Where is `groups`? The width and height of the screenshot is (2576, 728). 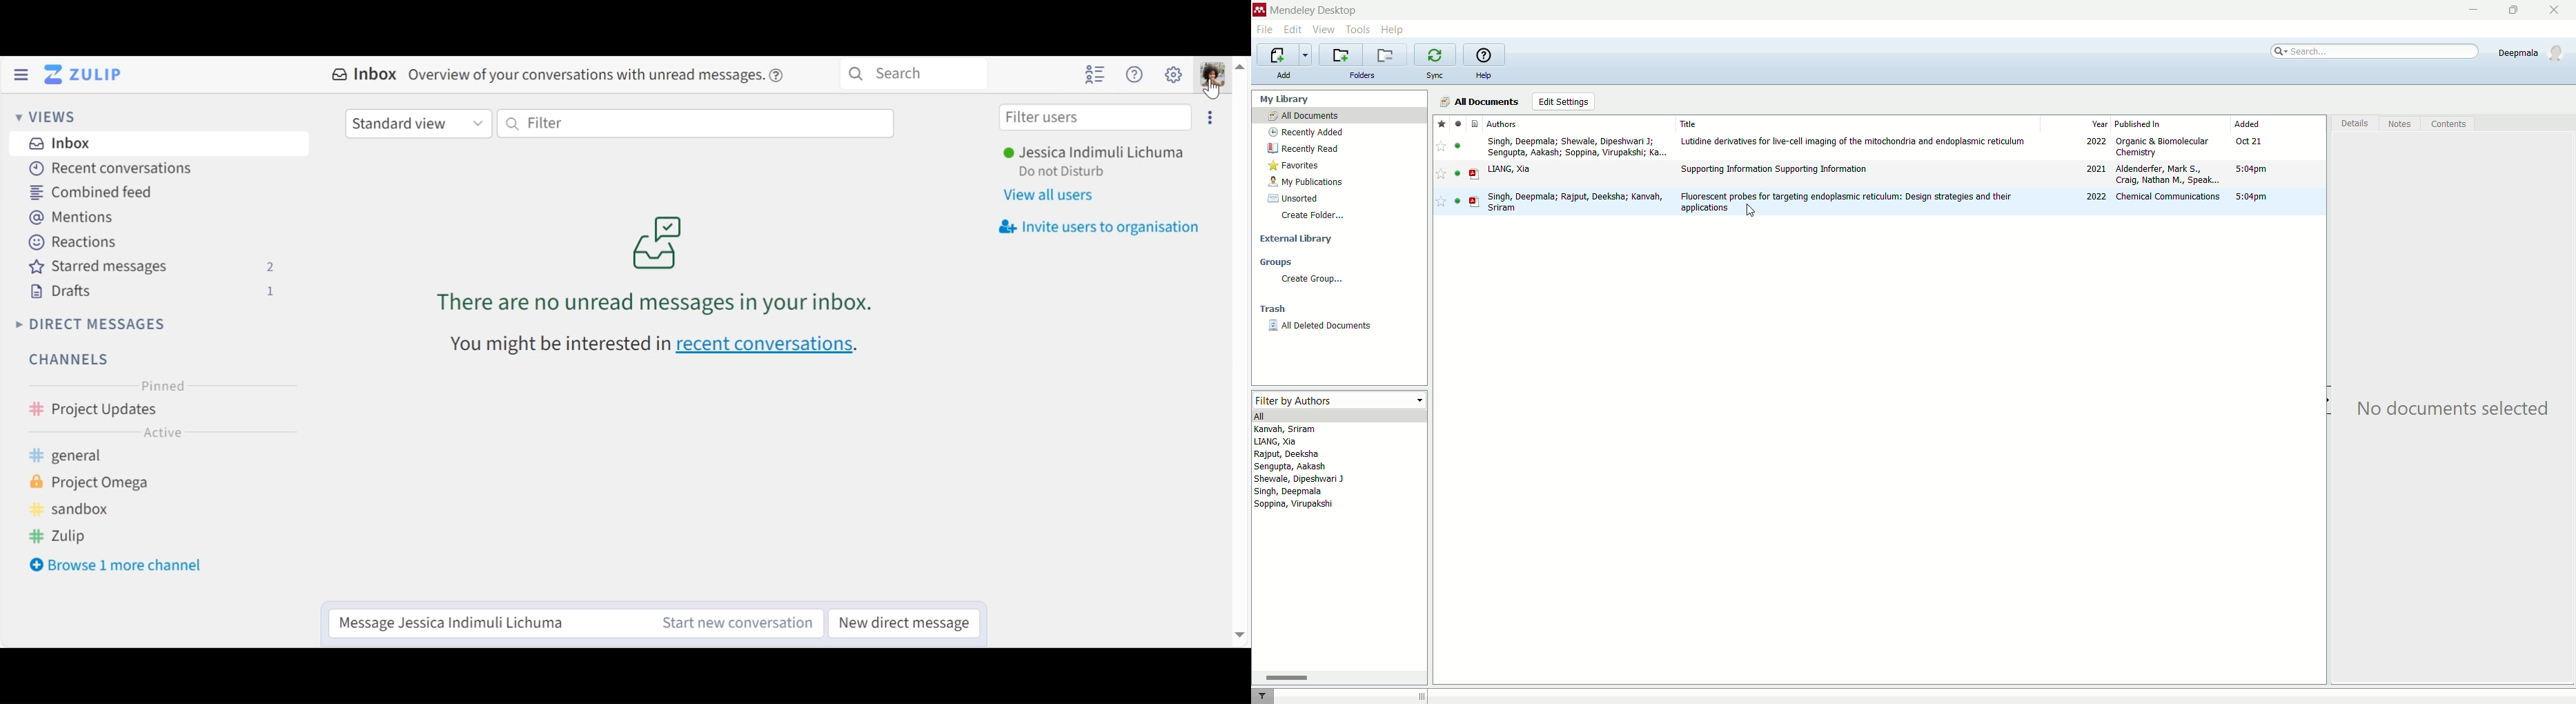 groups is located at coordinates (1275, 264).